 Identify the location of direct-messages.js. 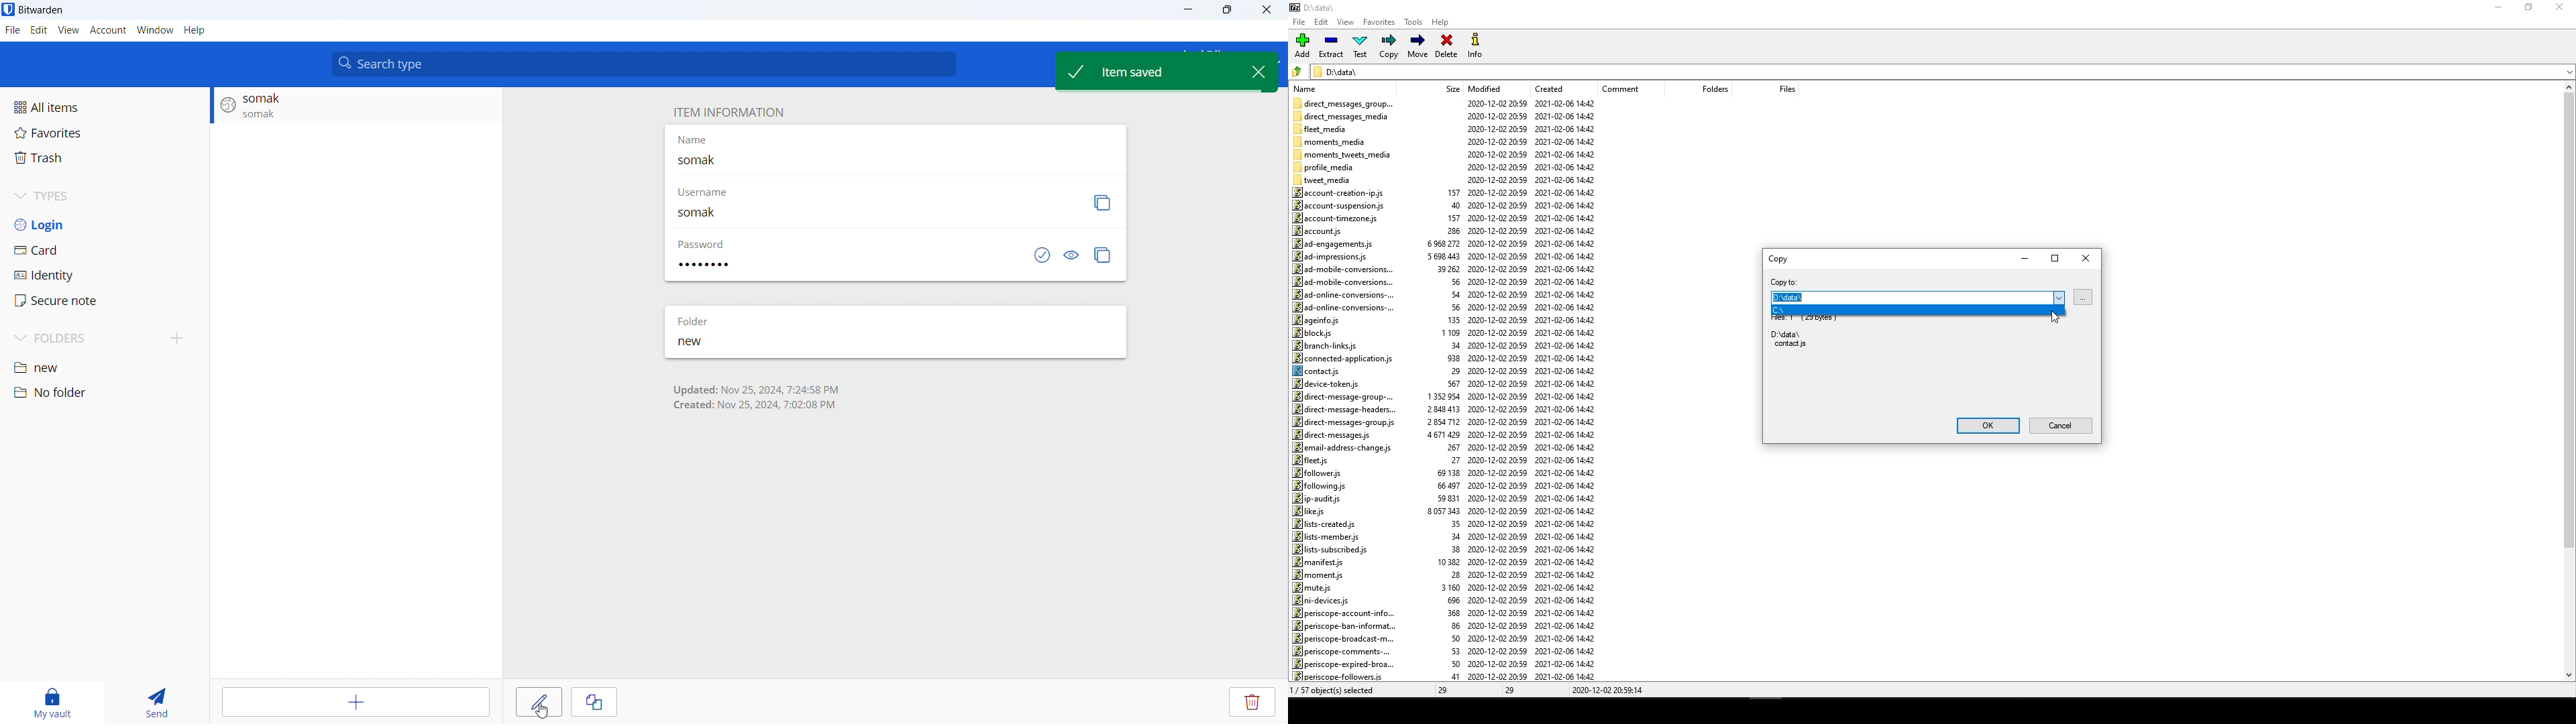
(1334, 435).